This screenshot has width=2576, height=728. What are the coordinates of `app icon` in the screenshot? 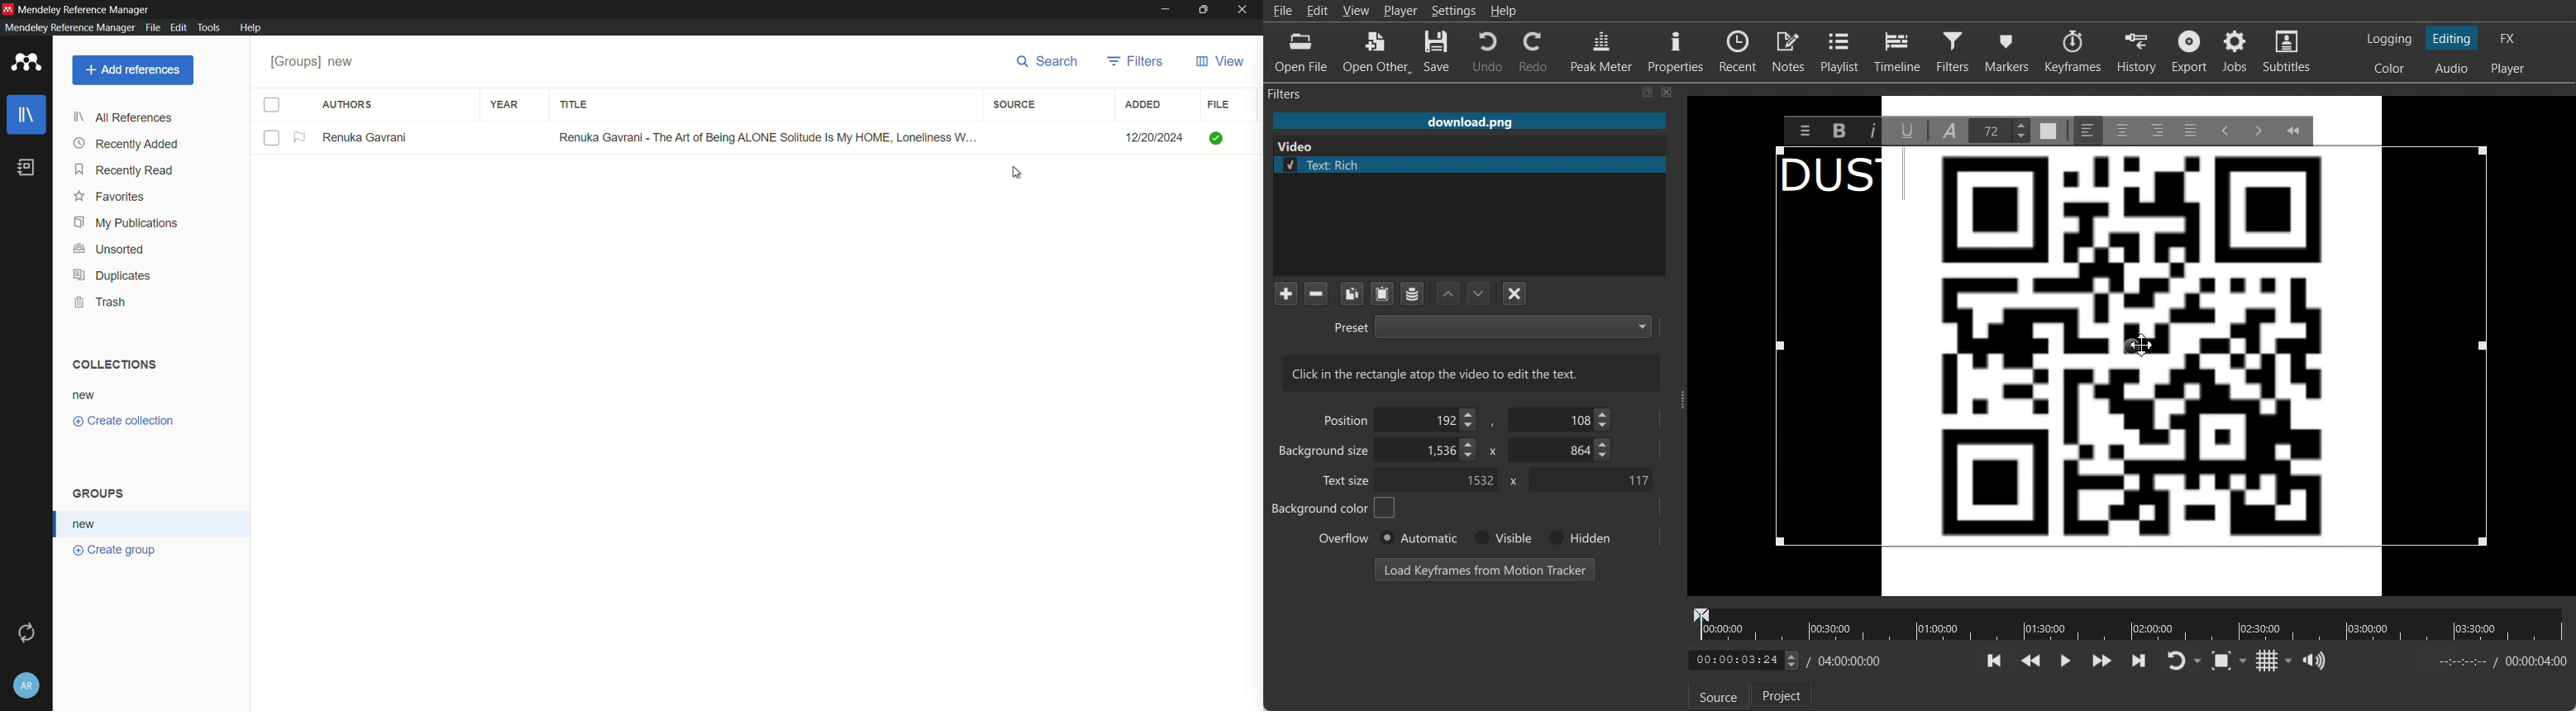 It's located at (8, 8).